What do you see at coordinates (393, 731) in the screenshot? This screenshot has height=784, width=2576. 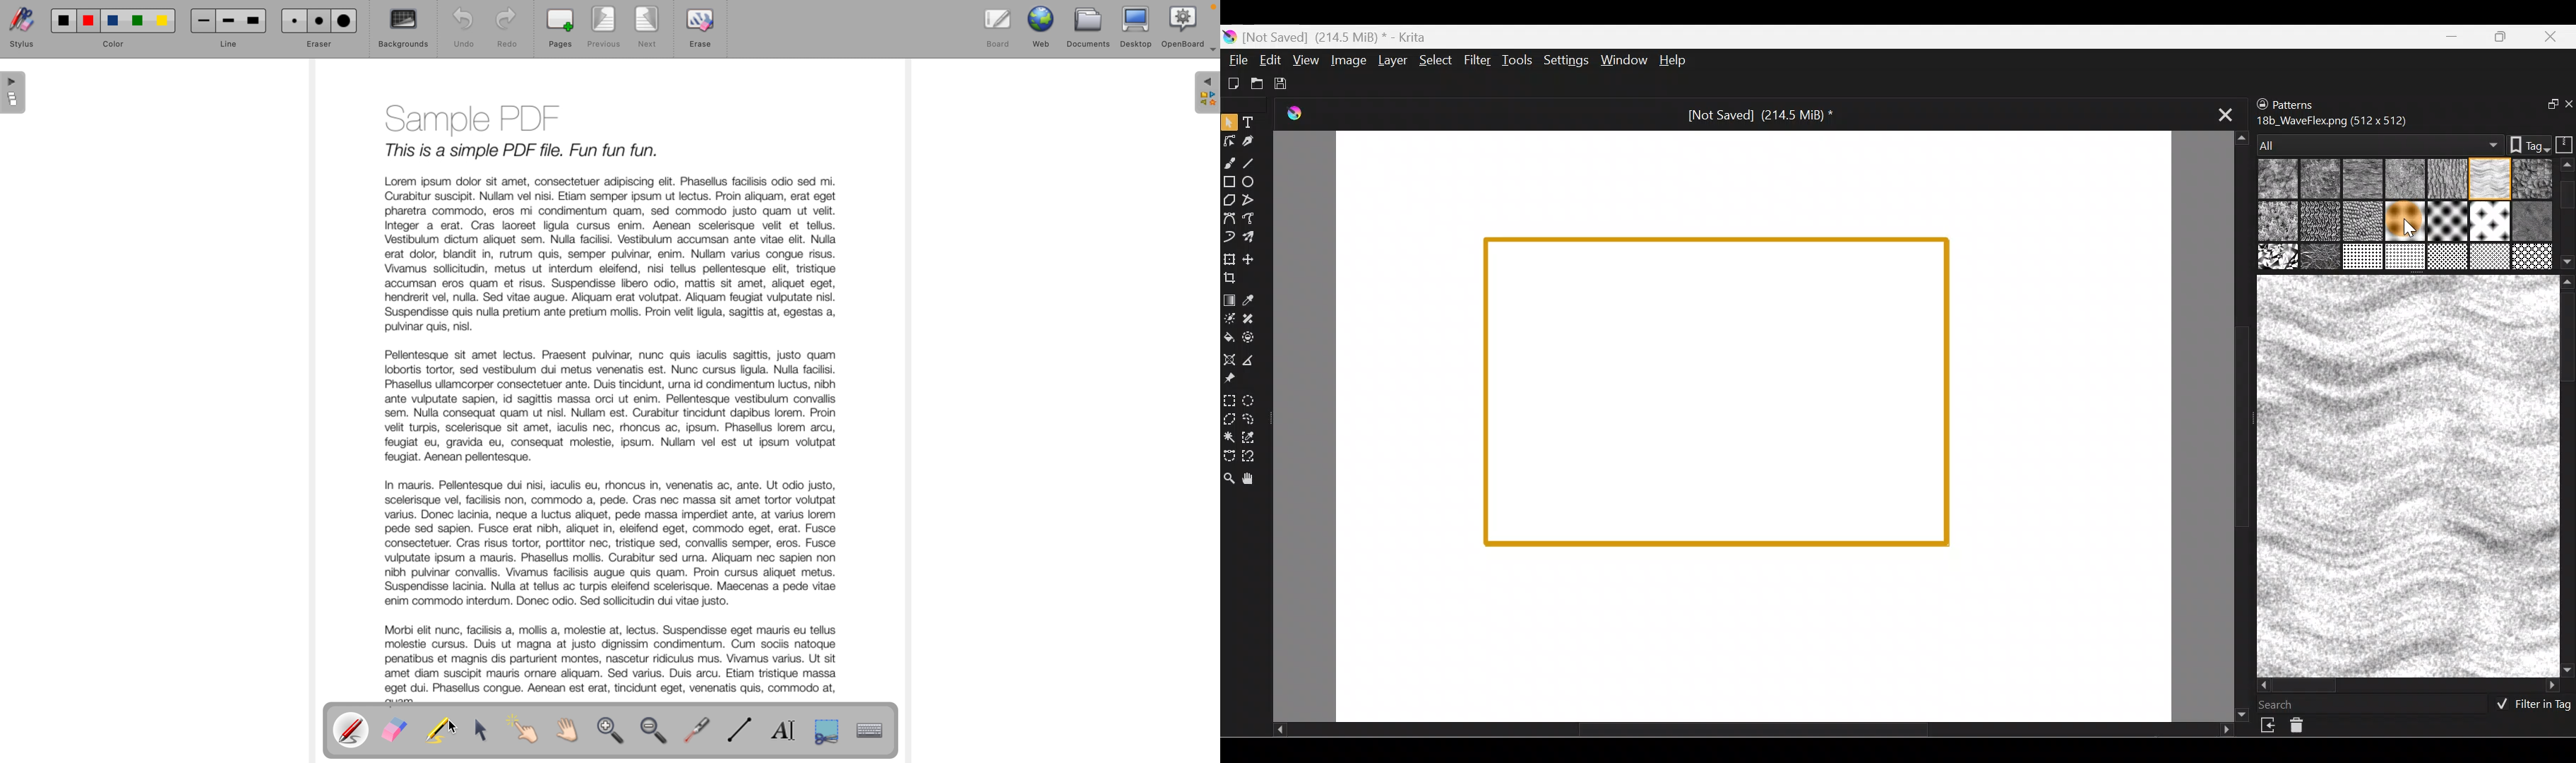 I see `eraser` at bounding box center [393, 731].